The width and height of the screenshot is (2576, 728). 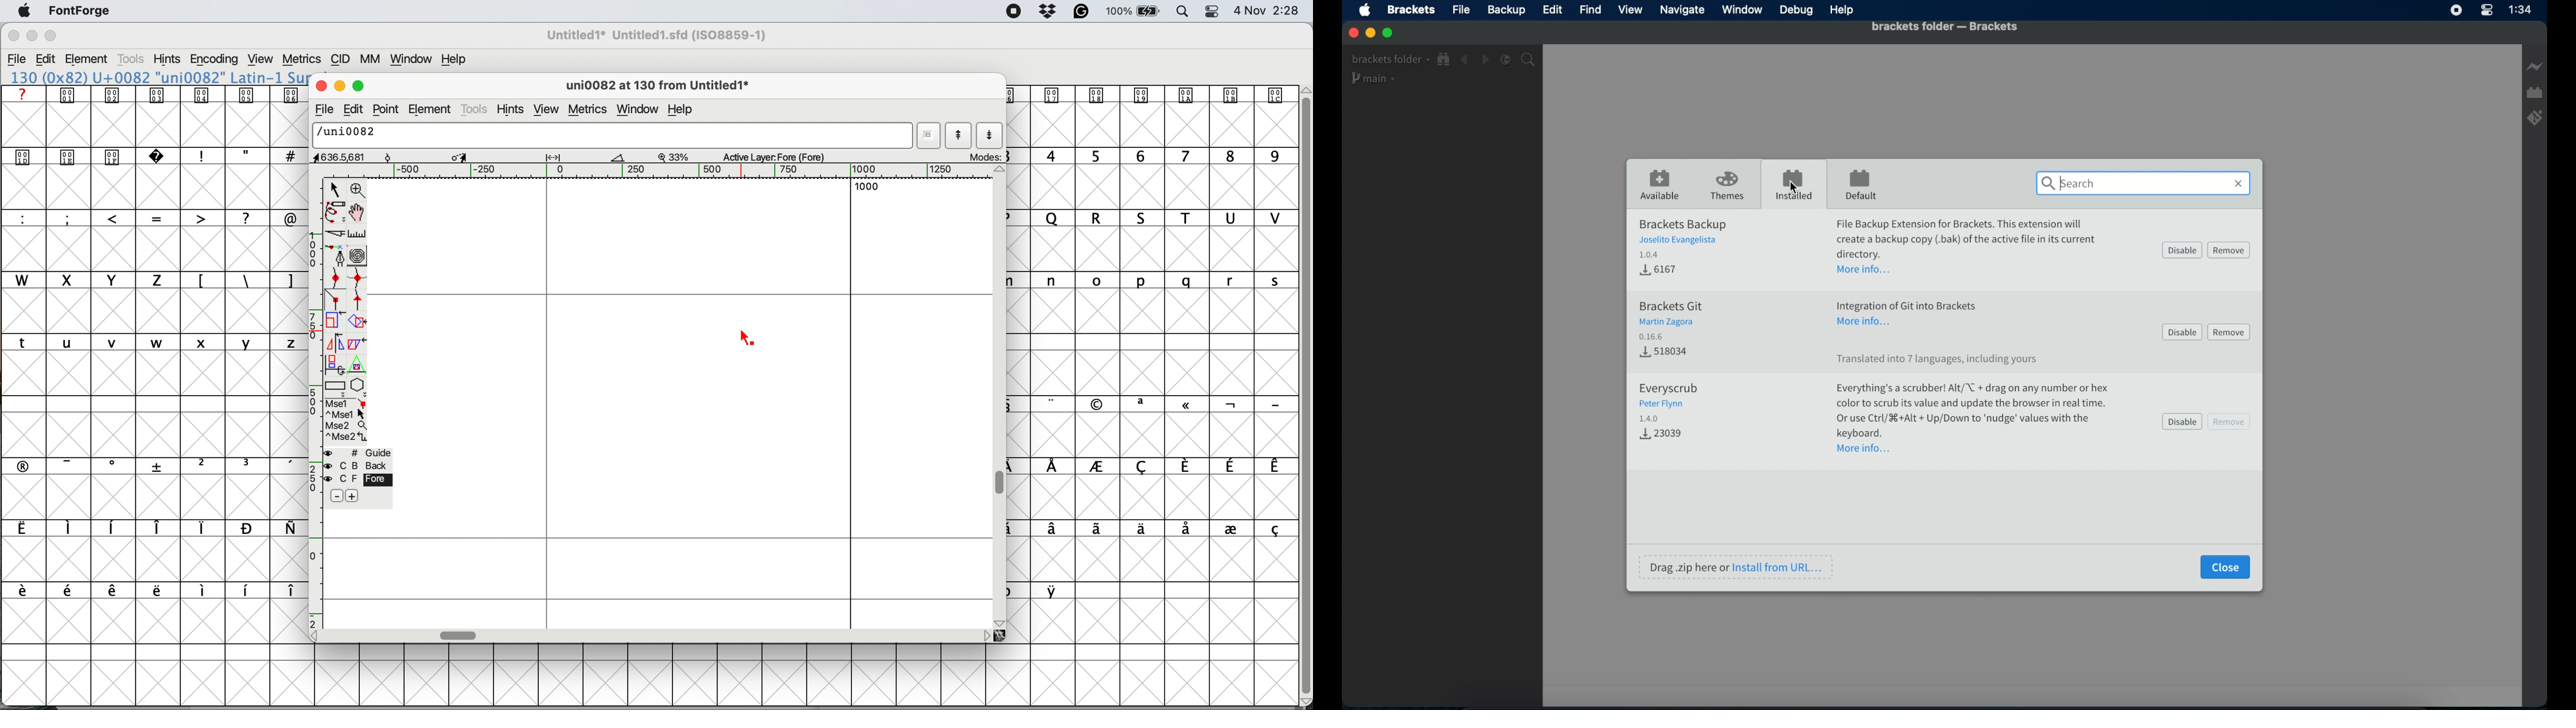 What do you see at coordinates (1666, 271) in the screenshot?
I see `Download` at bounding box center [1666, 271].